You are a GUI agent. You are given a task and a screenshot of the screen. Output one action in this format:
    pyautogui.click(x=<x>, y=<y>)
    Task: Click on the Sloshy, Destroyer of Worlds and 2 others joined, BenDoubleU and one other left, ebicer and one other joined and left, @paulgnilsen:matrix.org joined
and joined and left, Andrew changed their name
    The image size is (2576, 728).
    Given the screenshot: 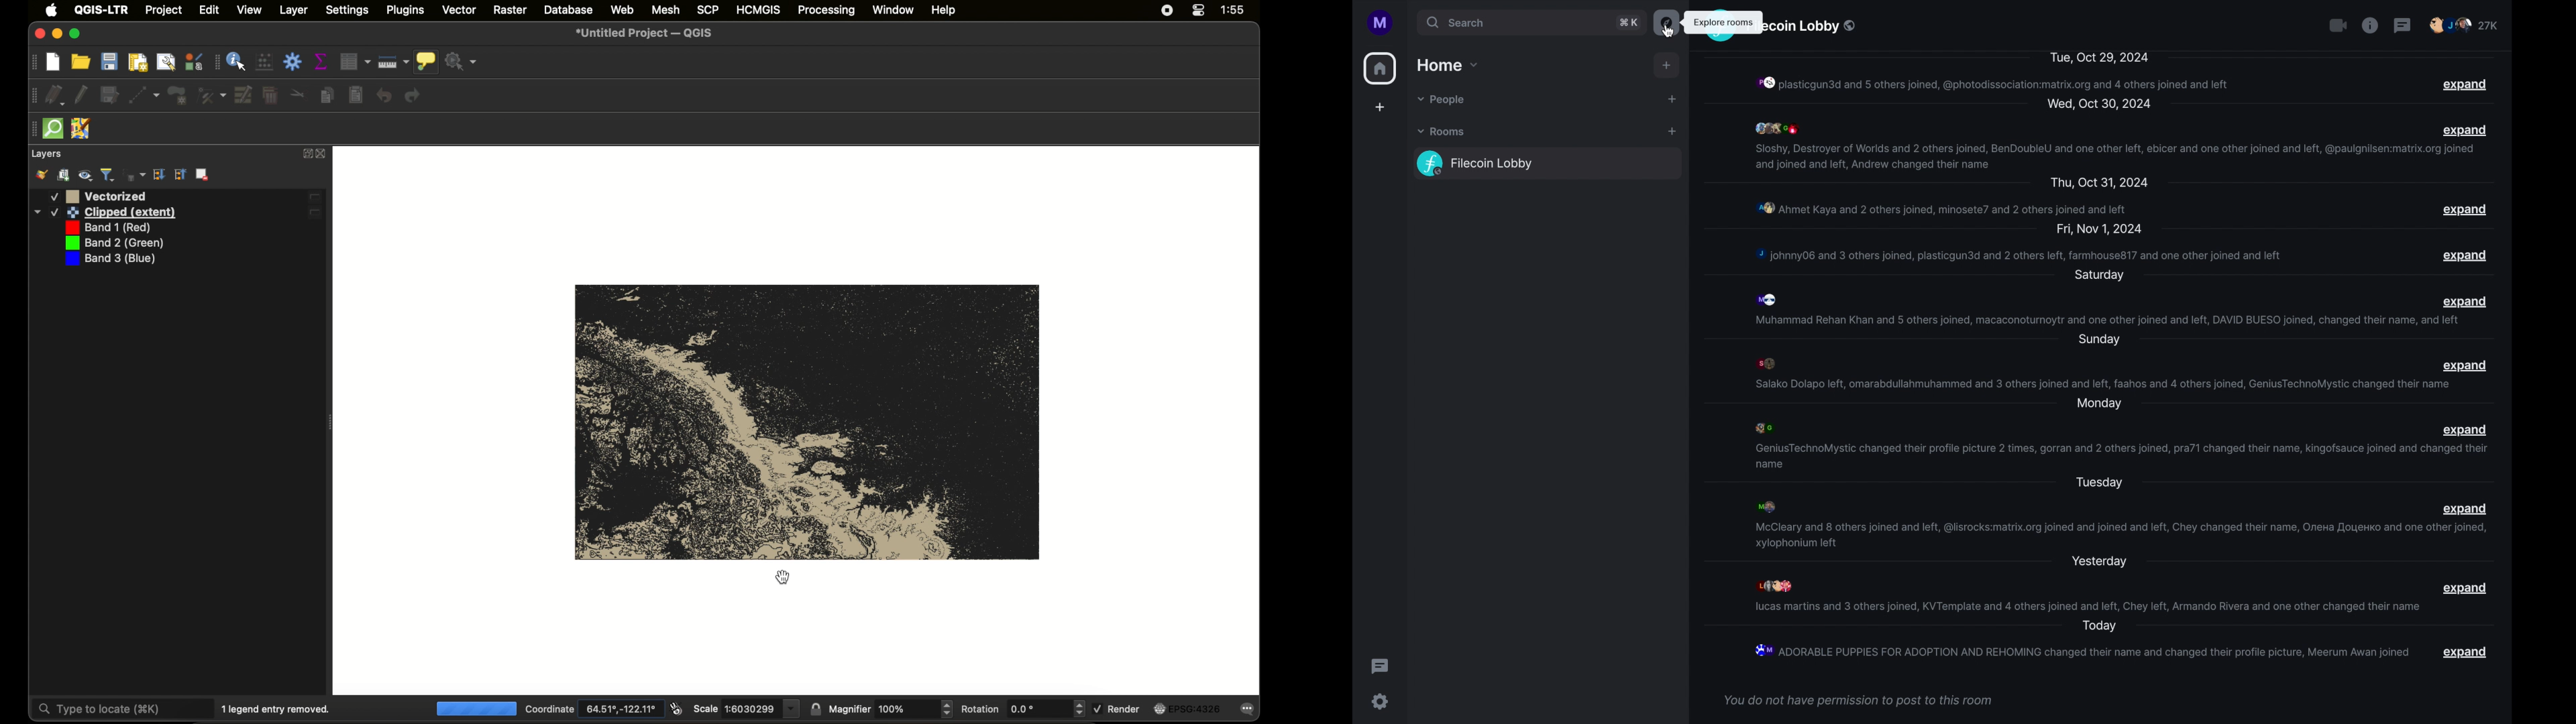 What is the action you would take?
    pyautogui.click(x=2114, y=156)
    